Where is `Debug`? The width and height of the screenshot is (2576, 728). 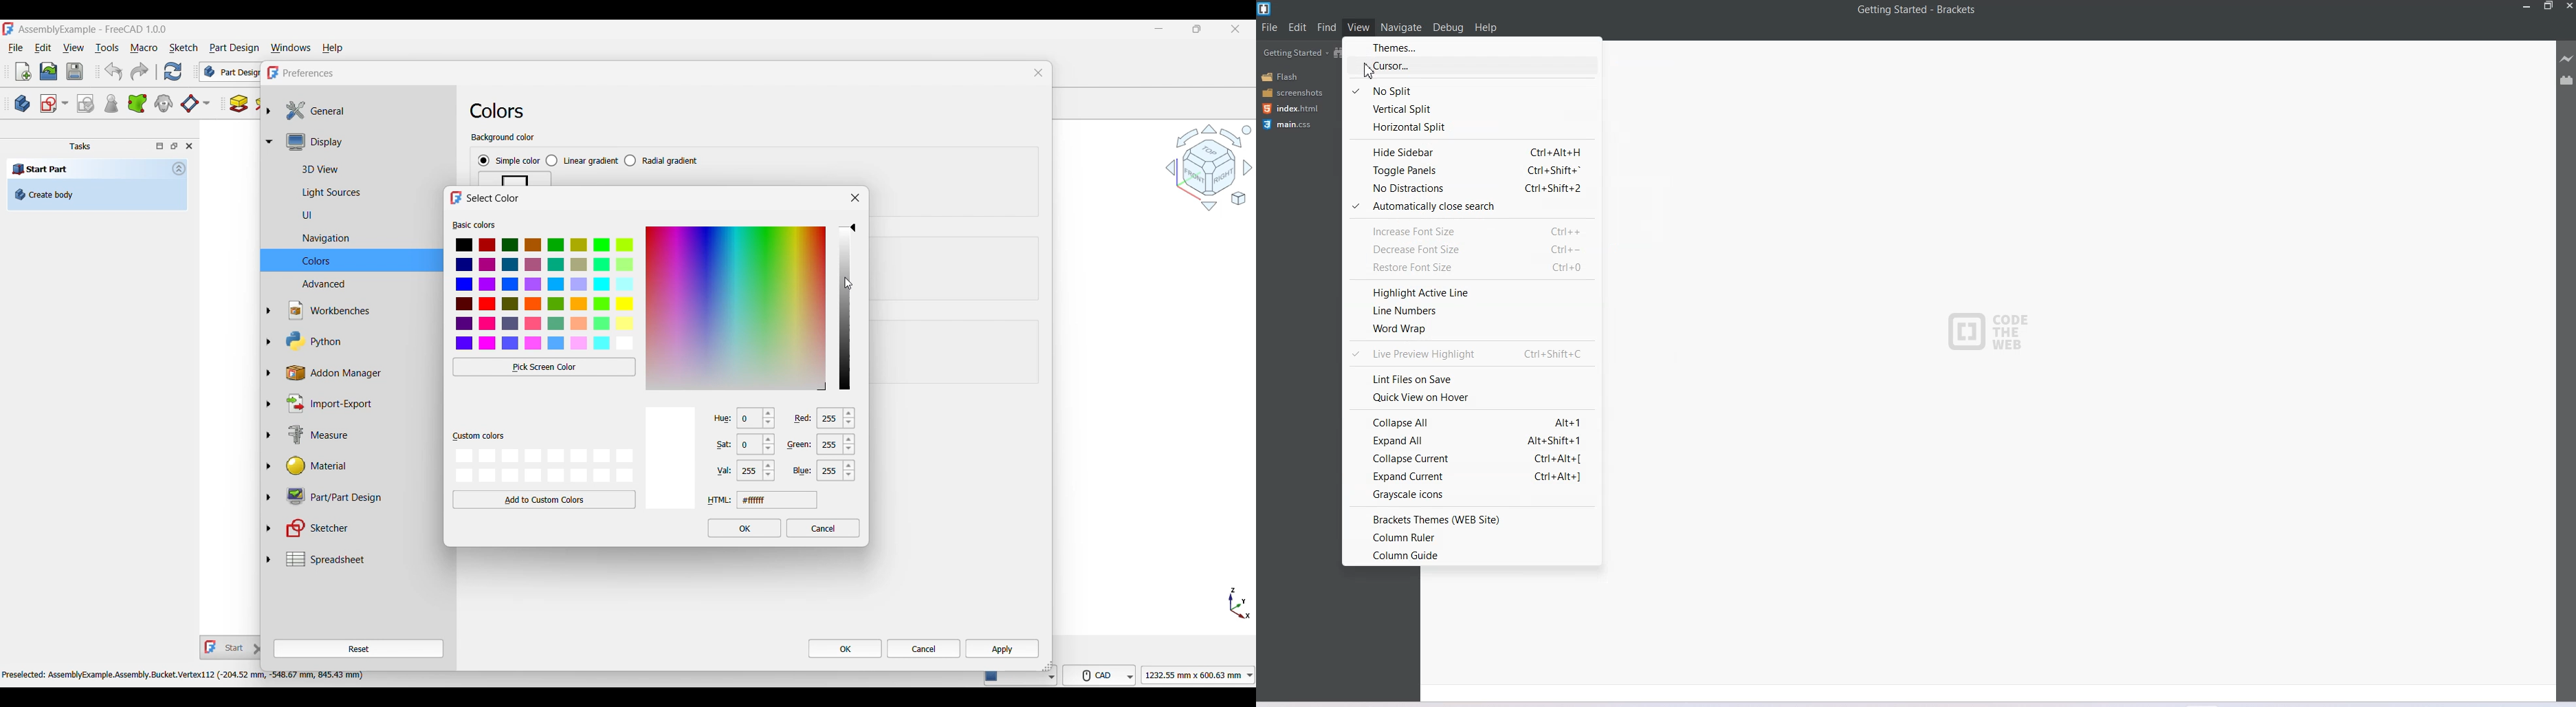 Debug is located at coordinates (1448, 28).